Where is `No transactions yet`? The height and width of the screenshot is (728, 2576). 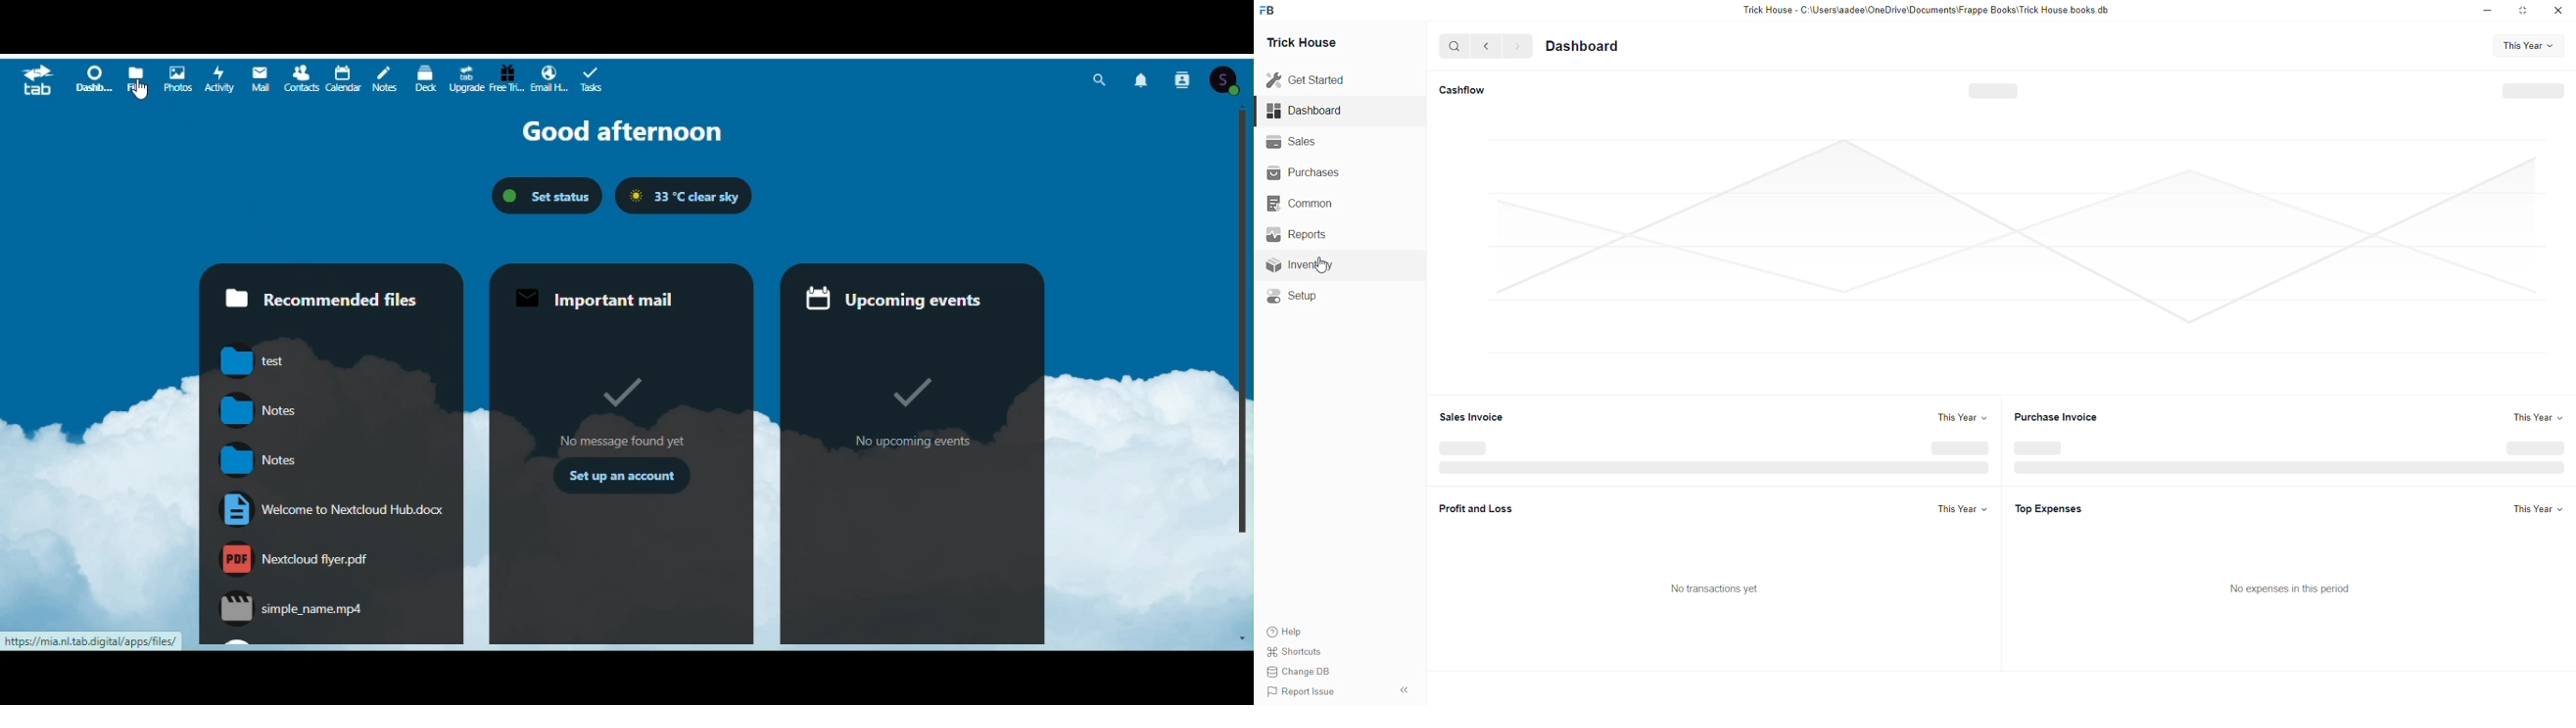
No transactions yet is located at coordinates (1718, 591).